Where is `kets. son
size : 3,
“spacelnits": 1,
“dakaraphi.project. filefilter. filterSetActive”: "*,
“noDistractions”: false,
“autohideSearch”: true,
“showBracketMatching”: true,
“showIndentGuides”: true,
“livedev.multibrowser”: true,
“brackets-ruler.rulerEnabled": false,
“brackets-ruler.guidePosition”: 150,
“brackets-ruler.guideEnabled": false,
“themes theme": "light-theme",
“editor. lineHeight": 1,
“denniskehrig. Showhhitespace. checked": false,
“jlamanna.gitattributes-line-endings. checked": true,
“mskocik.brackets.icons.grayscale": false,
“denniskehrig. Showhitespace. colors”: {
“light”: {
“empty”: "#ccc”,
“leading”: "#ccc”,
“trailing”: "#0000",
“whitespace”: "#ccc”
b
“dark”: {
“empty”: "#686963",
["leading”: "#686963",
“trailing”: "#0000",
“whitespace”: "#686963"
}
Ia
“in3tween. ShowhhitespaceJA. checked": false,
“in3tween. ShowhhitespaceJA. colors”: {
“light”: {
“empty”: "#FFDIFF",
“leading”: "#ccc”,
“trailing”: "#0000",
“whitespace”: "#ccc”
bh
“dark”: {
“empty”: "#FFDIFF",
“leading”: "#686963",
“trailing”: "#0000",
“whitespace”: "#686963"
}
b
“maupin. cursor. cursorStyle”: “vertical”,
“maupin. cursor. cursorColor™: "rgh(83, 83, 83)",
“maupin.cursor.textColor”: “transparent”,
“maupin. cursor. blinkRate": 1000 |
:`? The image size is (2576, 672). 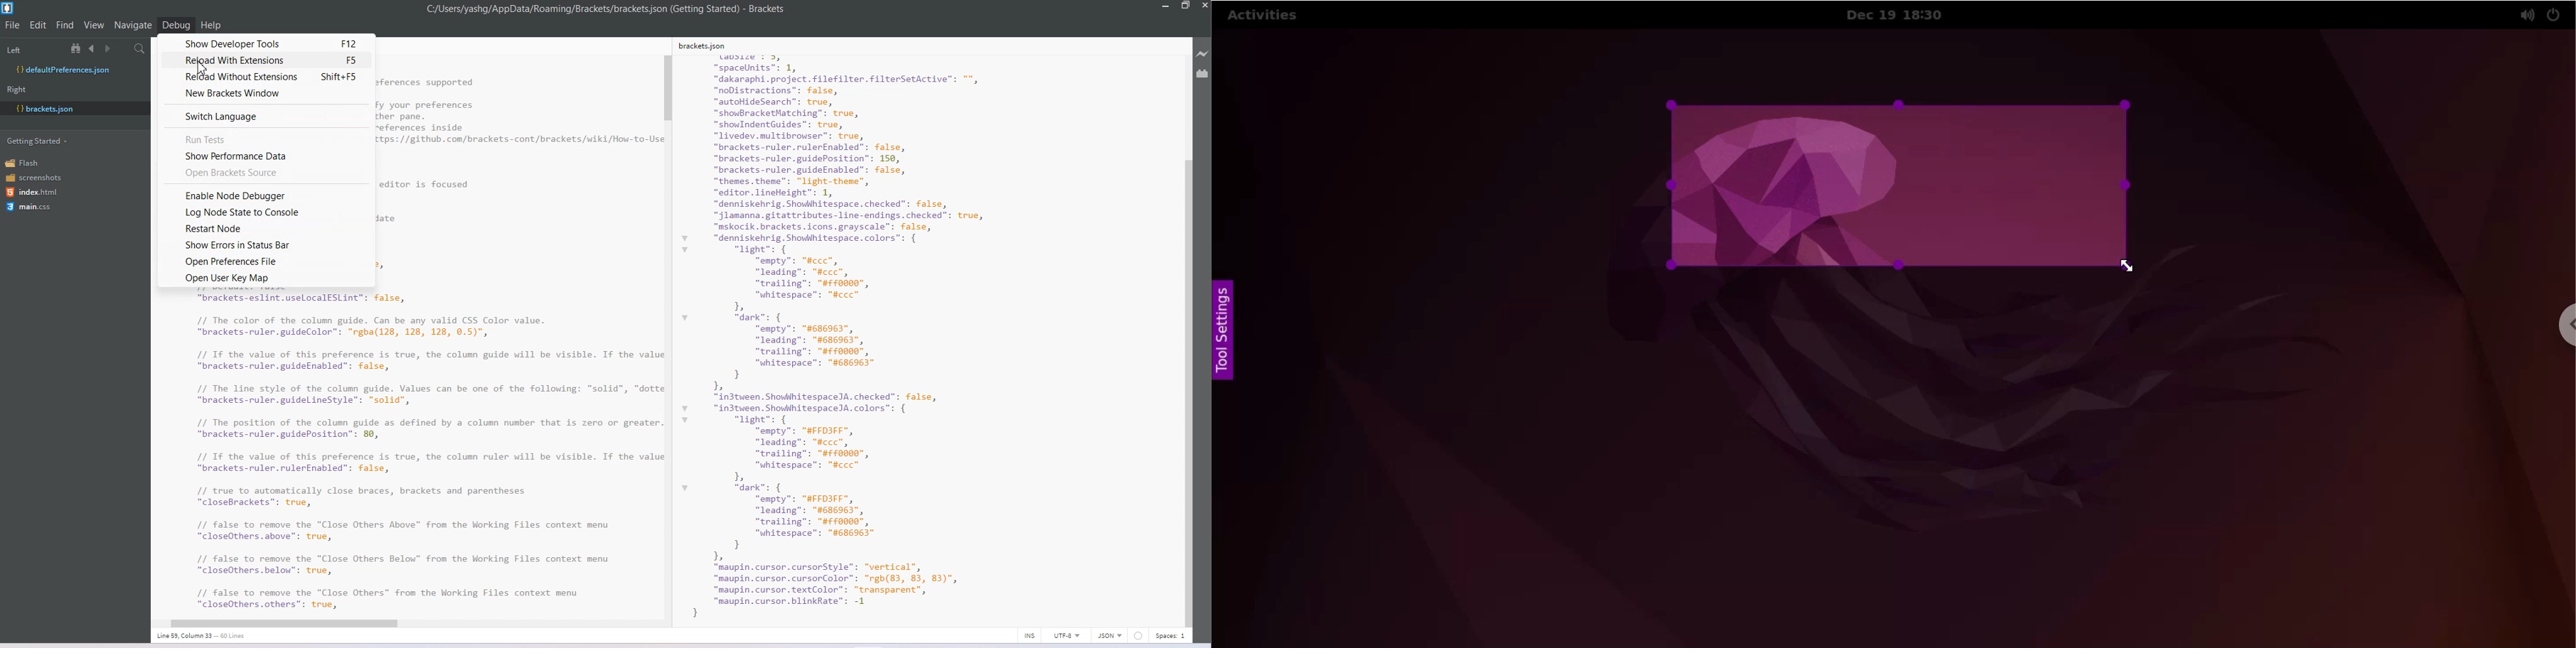
kets. son
size : 3,
“spacelnits": 1,
“dakaraphi.project. filefilter. filterSetActive”: "*,
“noDistractions”: false,
“autohideSearch”: true,
“showBracketMatching”: true,
“showIndentGuides”: true,
“livedev.multibrowser”: true,
“brackets-ruler.rulerEnabled": false,
“brackets-ruler.guidePosition”: 150,
“brackets-ruler.guideEnabled": false,
“themes theme": "light-theme",
“editor. lineHeight": 1,
“denniskehrig. Showhhitespace. checked": false,
“jlamanna.gitattributes-line-endings. checked": true,
“mskocik.brackets.icons.grayscale": false,
“denniskehrig. Showhitespace. colors”: {
“light”: {
“empty”: "#ccc”,
“leading”: "#ccc”,
“trailing”: "#0000",
“whitespace”: "#ccc”
b
“dark”: {
“empty”: "#686963",
["leading”: "#686963",
“trailing”: "#0000",
“whitespace”: "#686963"
}
Ia
“in3tween. ShowhhitespaceJA. checked": false,
“in3tween. ShowhhitespaceJA. colors”: {
“light”: {
“empty”: "#FFDIFF",
“leading”: "#ccc”,
“trailing”: "#0000",
“whitespace”: "#ccc”
bh
“dark”: {
“empty”: "#FFDIFF",
“leading”: "#686963",
“trailing”: "#0000",
“whitespace”: "#686963"
}
b
“maupin. cursor. cursorStyle”: “vertical”,
“maupin. cursor. cursorColor™: "rgh(83, 83, 83)",
“maupin.cursor.textColor”: “transparent”,
“maupin. cursor. blinkRate": 1000 |
: is located at coordinates (862, 328).